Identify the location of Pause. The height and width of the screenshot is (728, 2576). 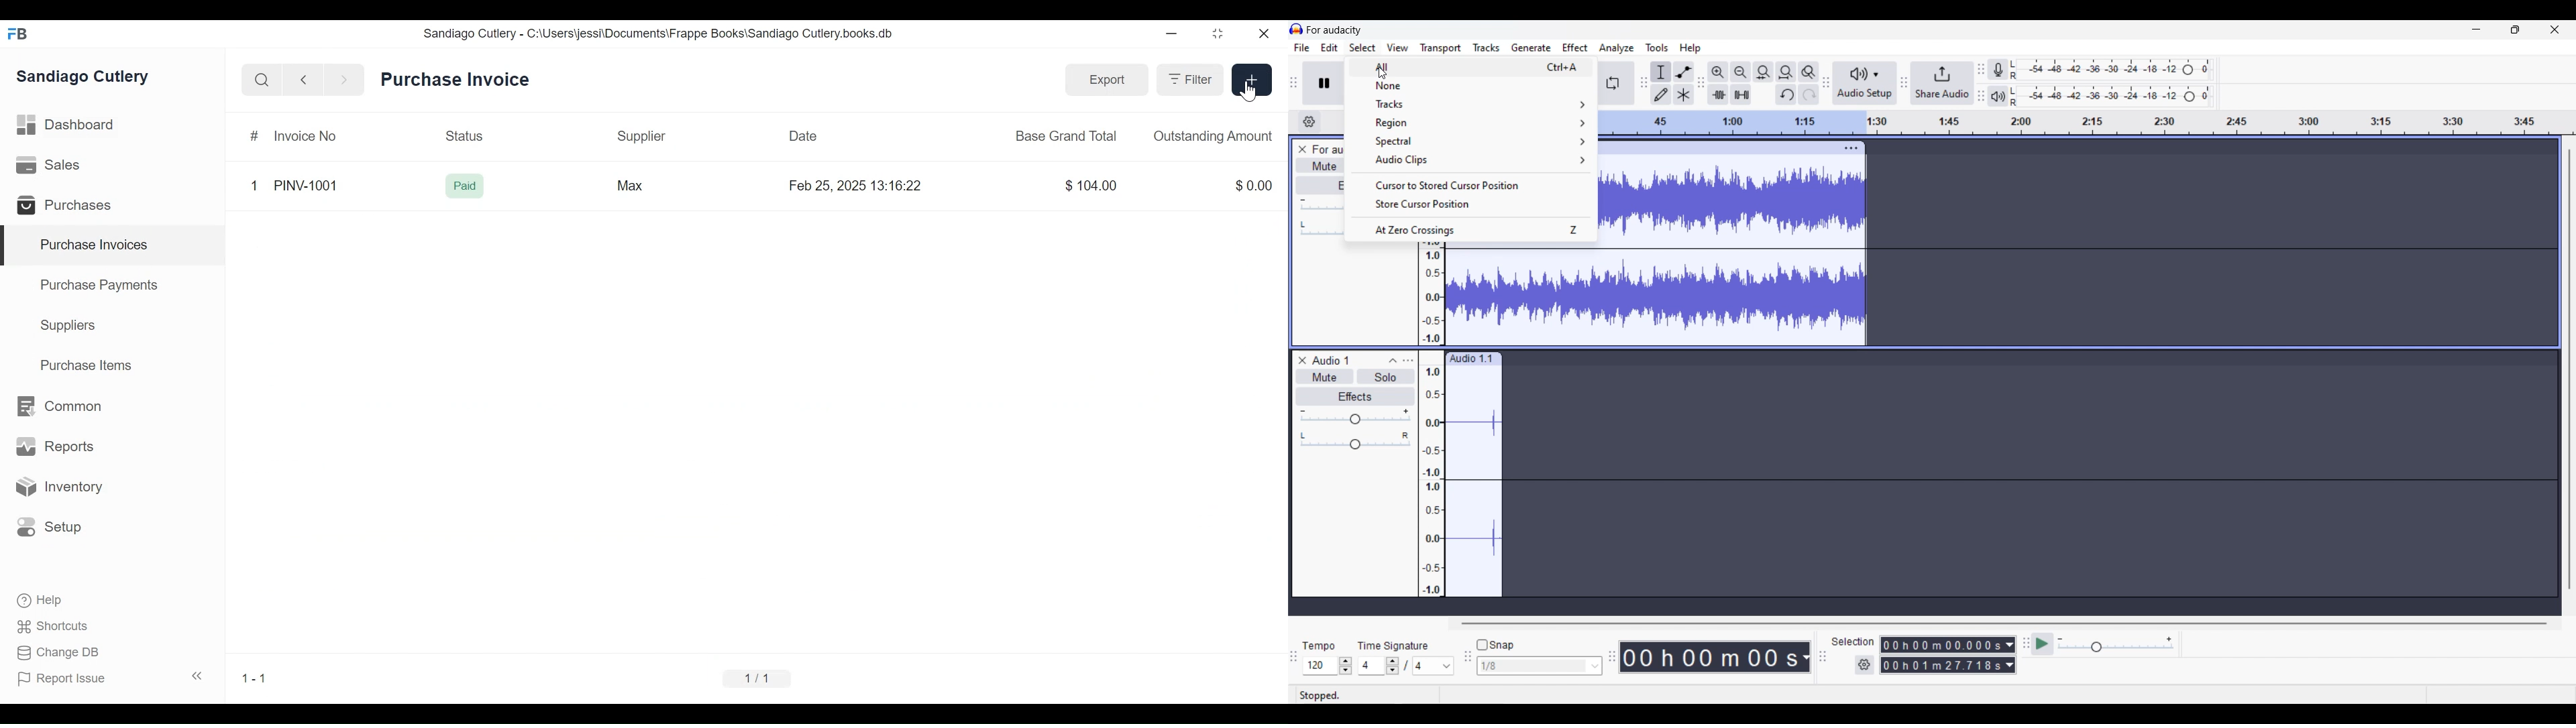
(1324, 83).